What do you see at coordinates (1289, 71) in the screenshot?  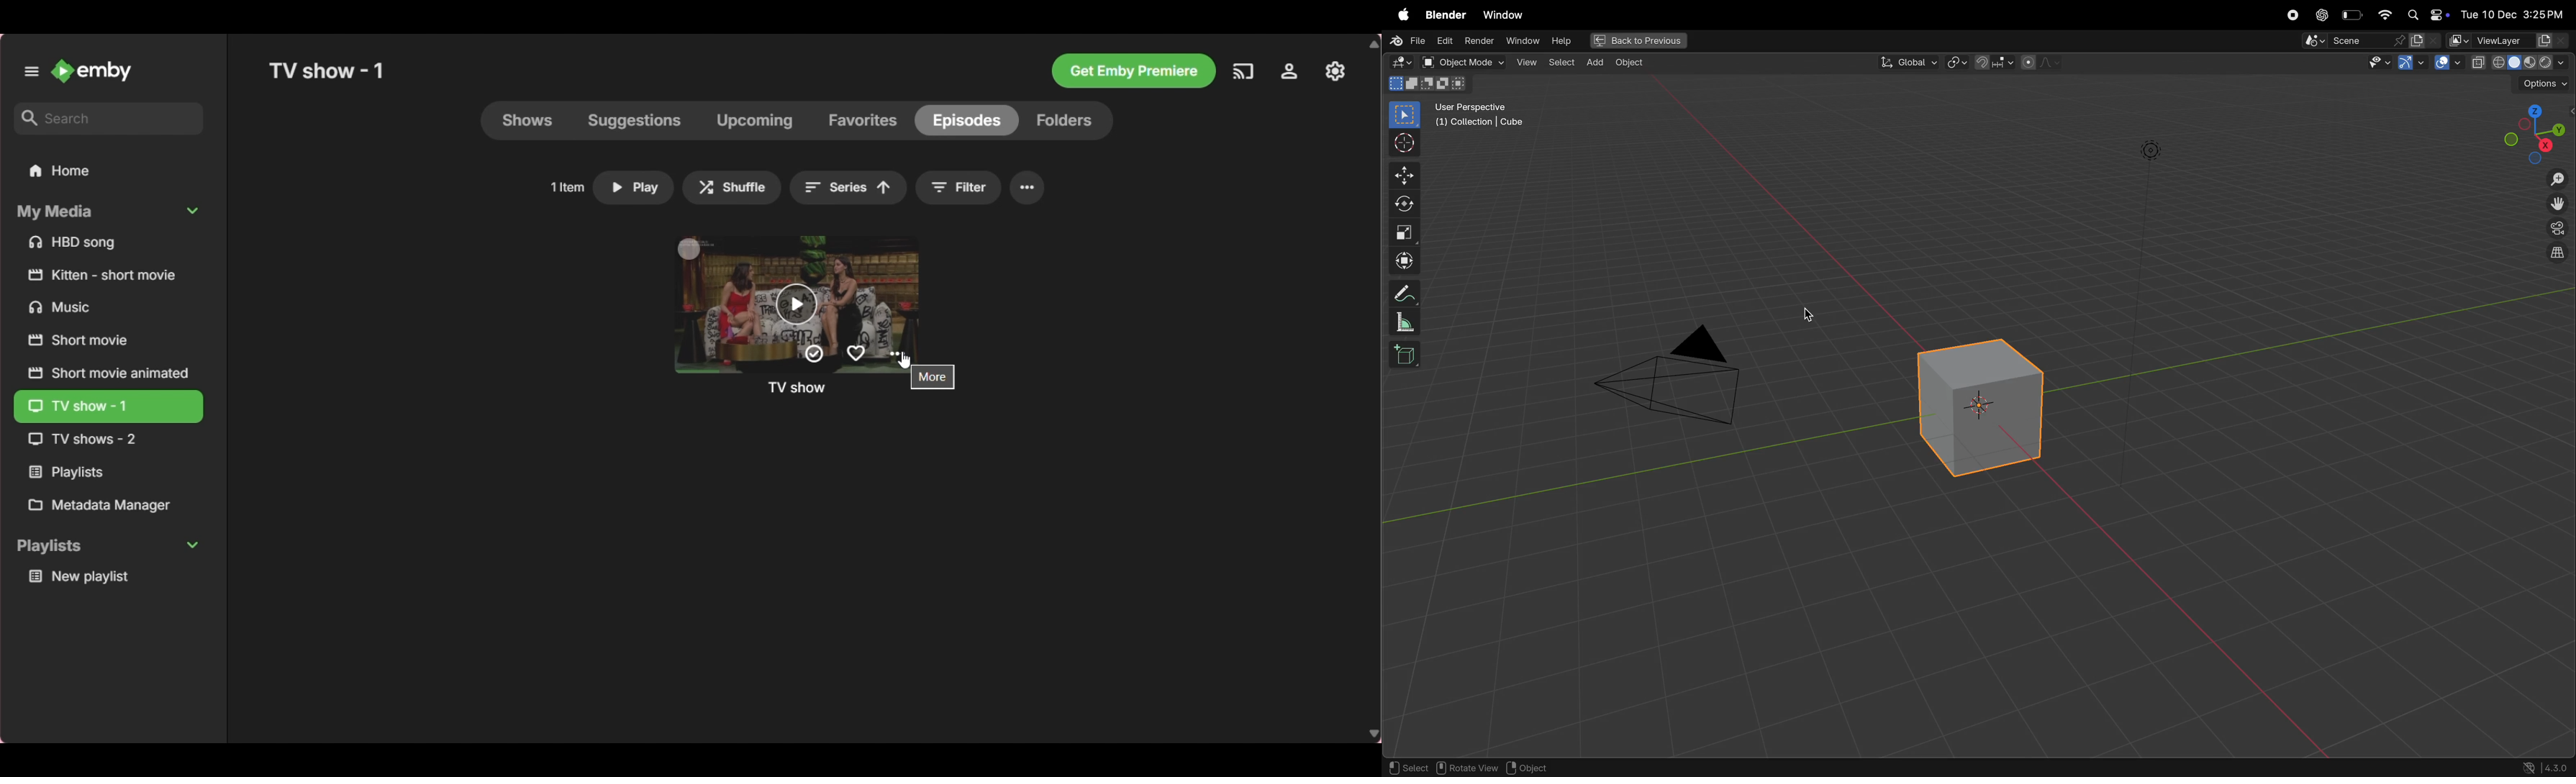 I see `Settings` at bounding box center [1289, 71].